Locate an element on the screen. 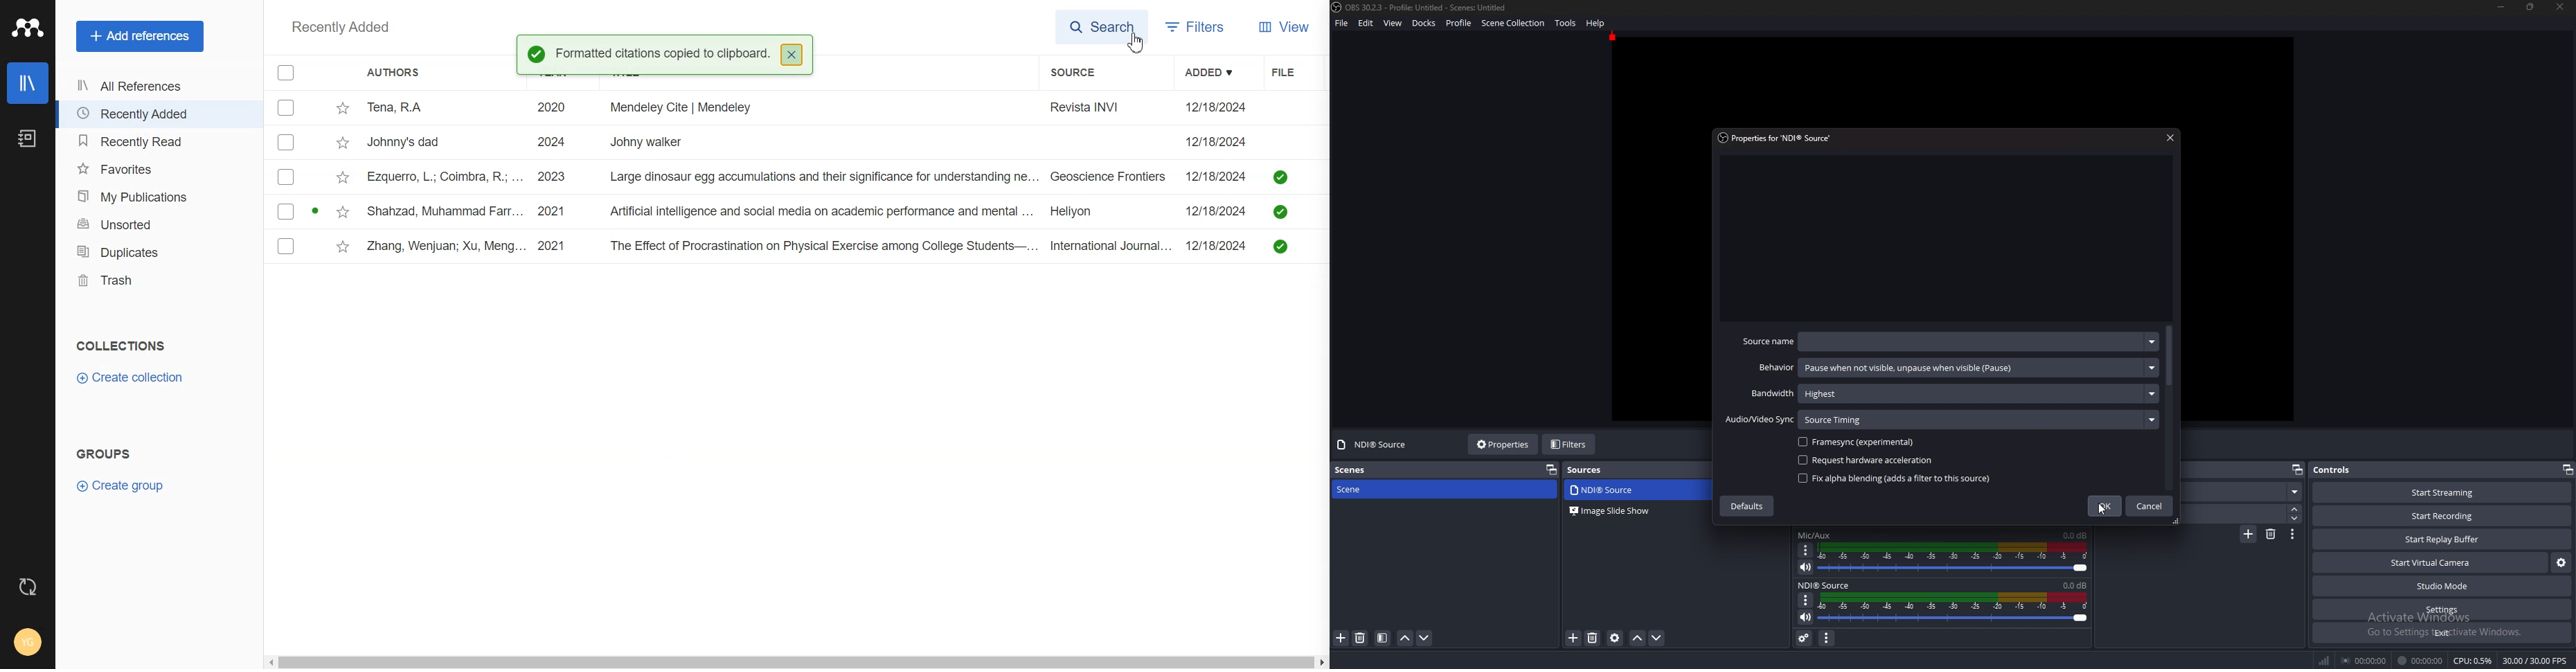 This screenshot has width=2576, height=672. Star is located at coordinates (344, 247).